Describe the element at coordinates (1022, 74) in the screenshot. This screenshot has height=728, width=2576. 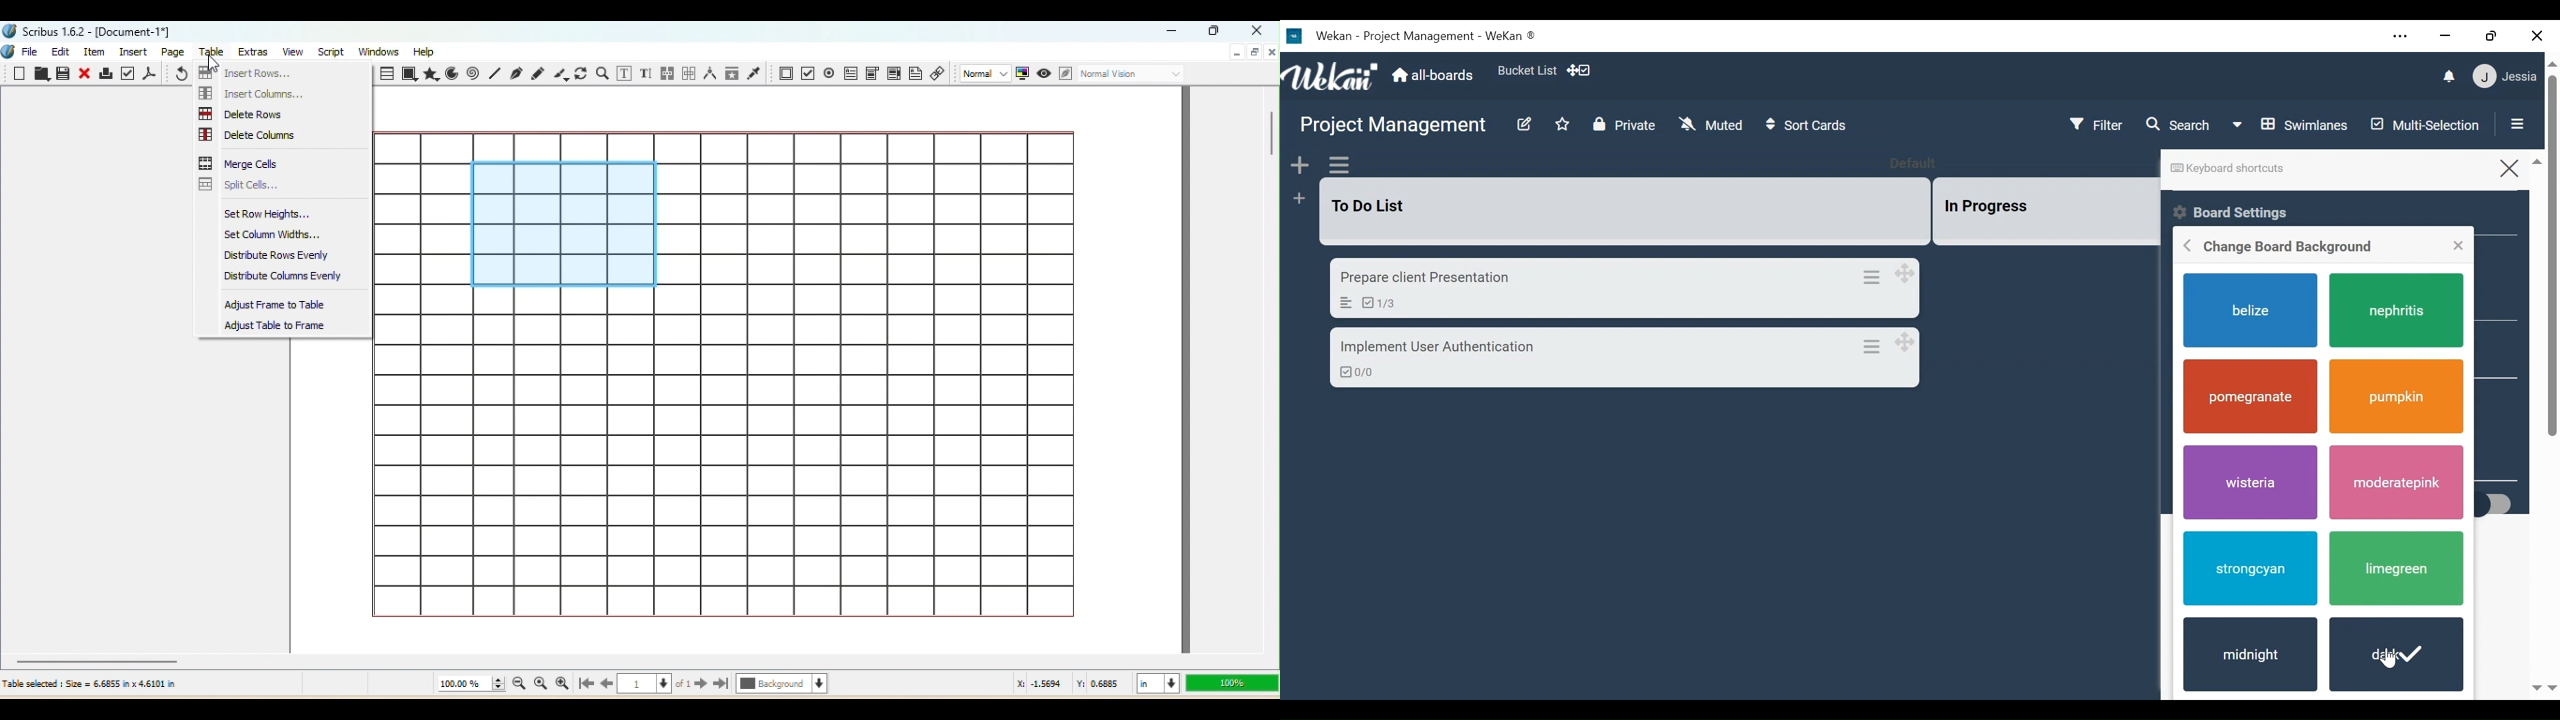
I see `Toggle color management system` at that location.